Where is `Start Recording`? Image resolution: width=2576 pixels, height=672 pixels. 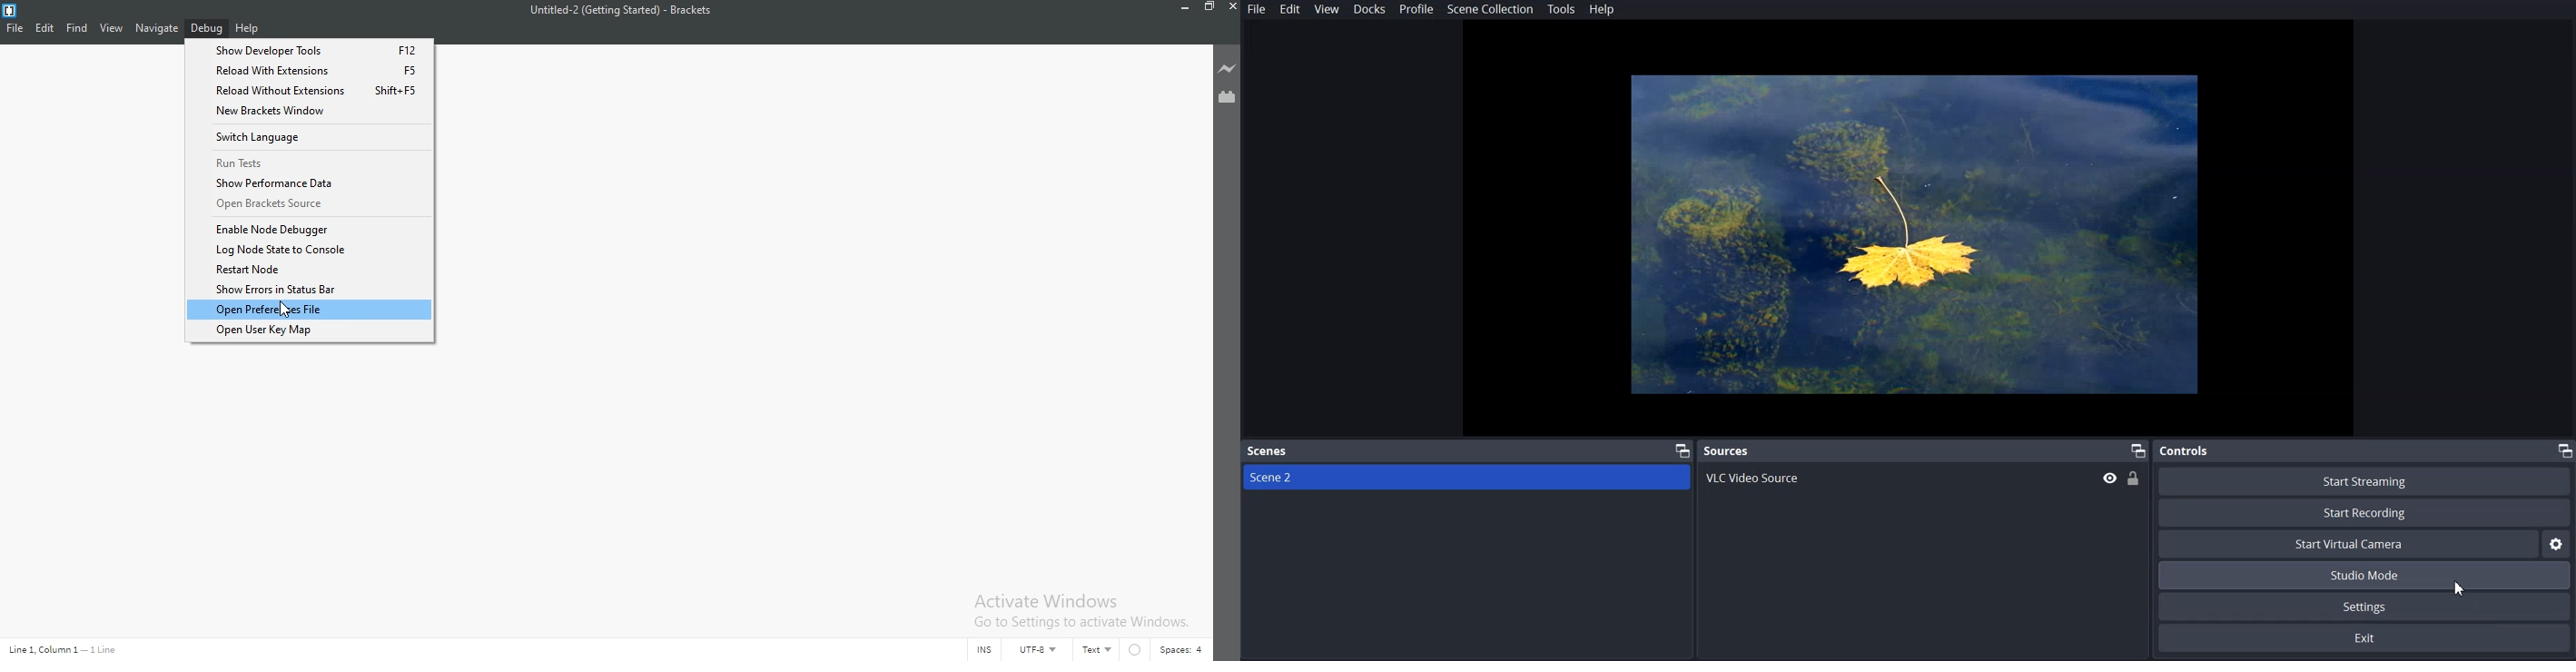 Start Recording is located at coordinates (2365, 512).